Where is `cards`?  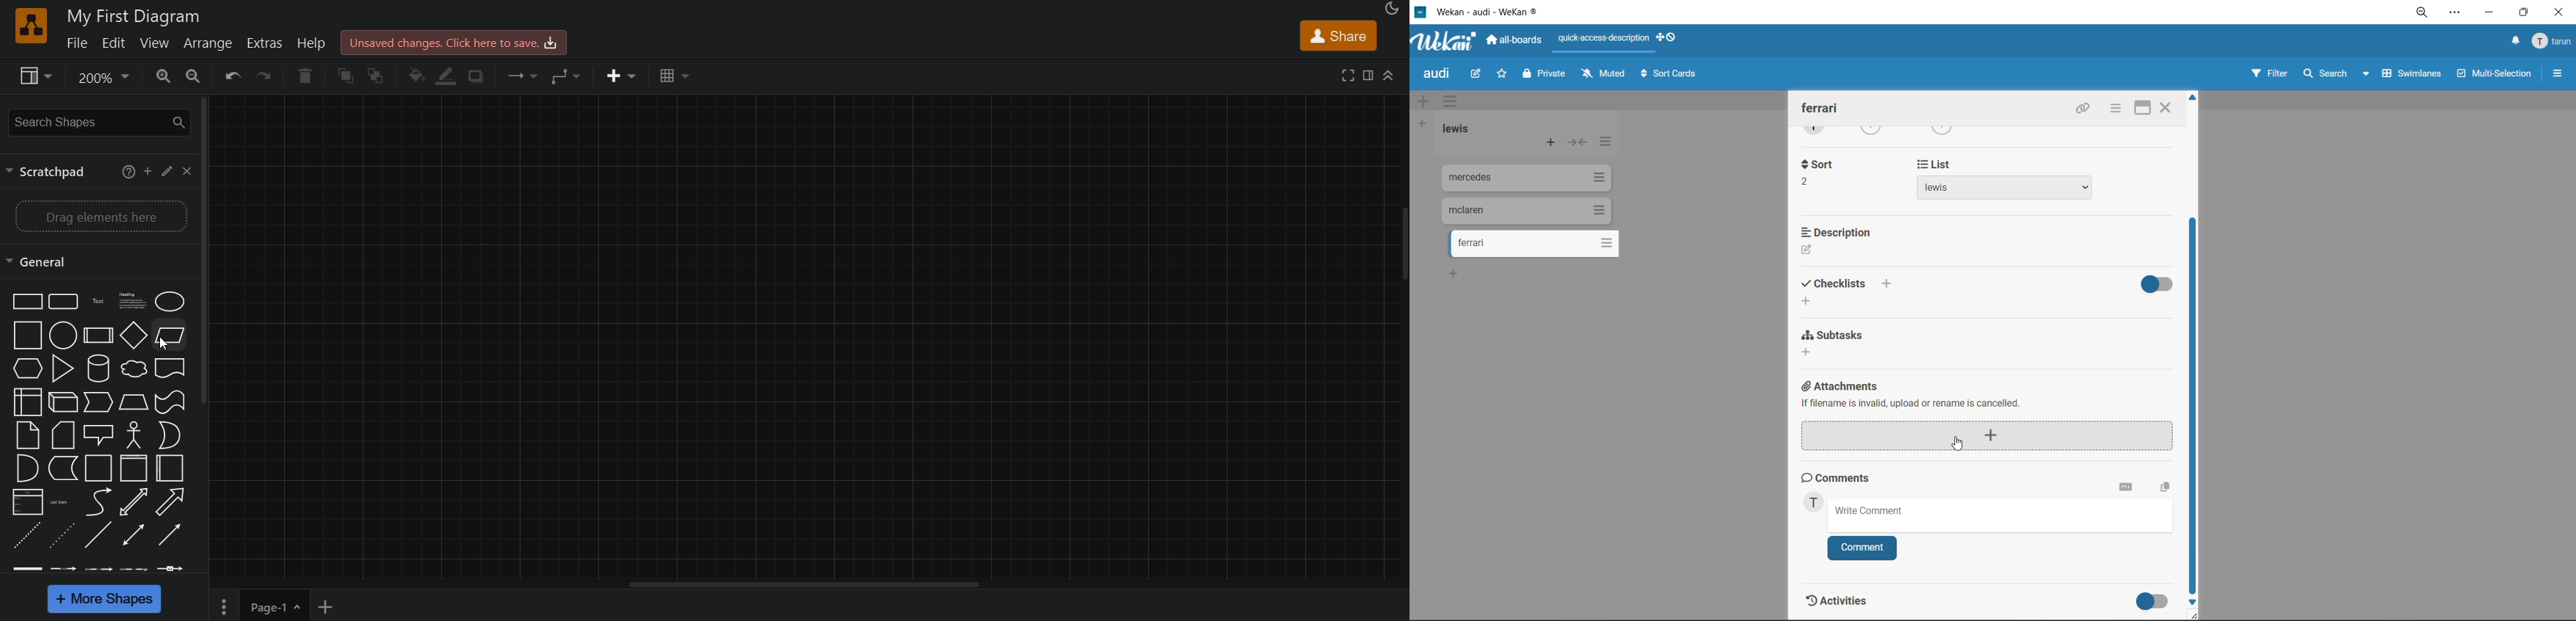 cards is located at coordinates (1523, 210).